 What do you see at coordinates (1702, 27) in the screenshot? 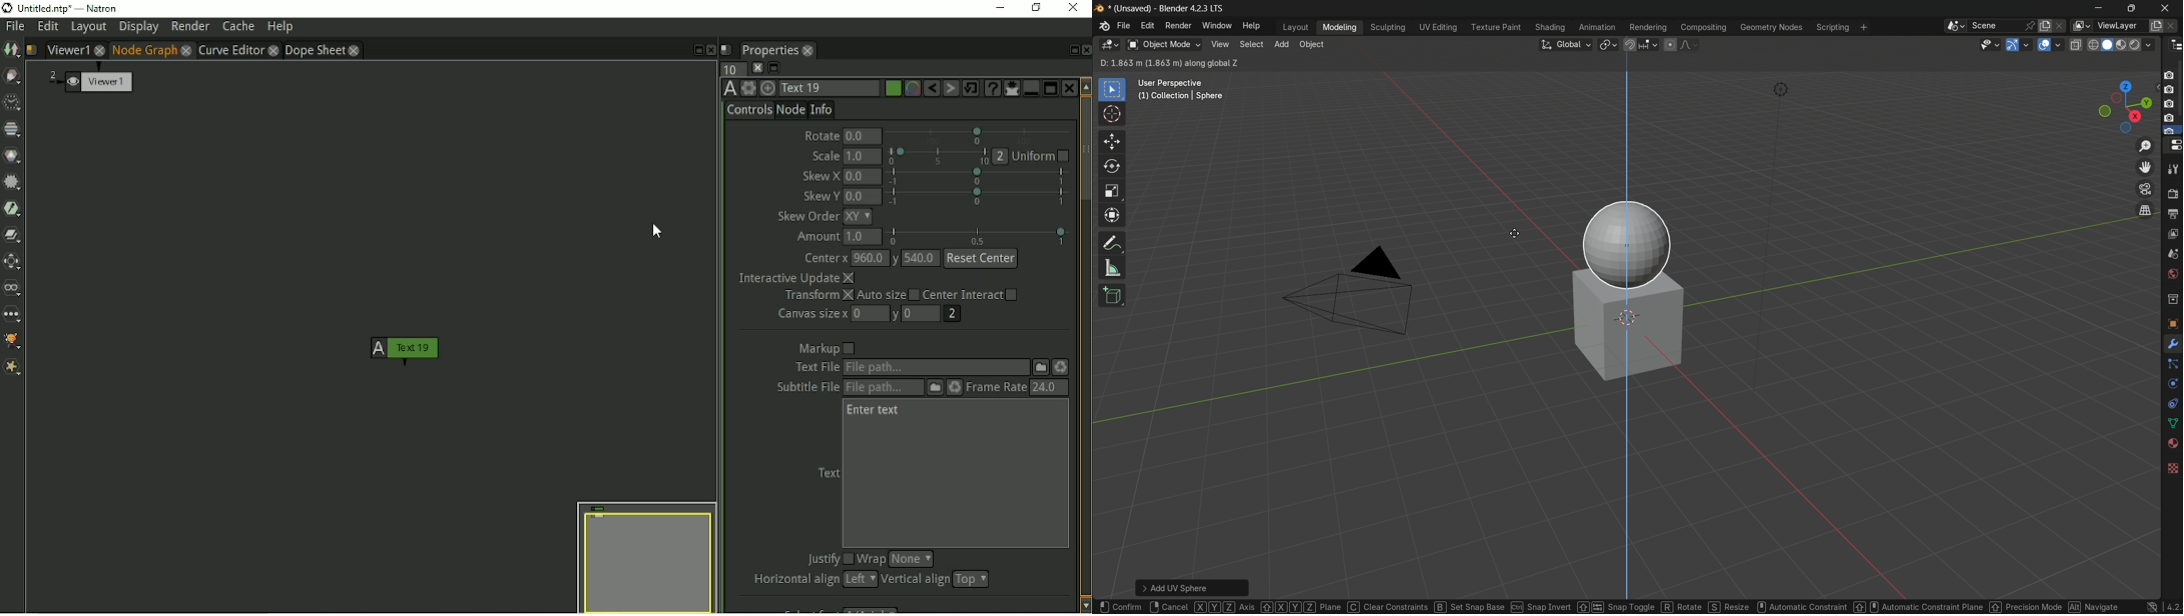
I see `compositing menu` at bounding box center [1702, 27].